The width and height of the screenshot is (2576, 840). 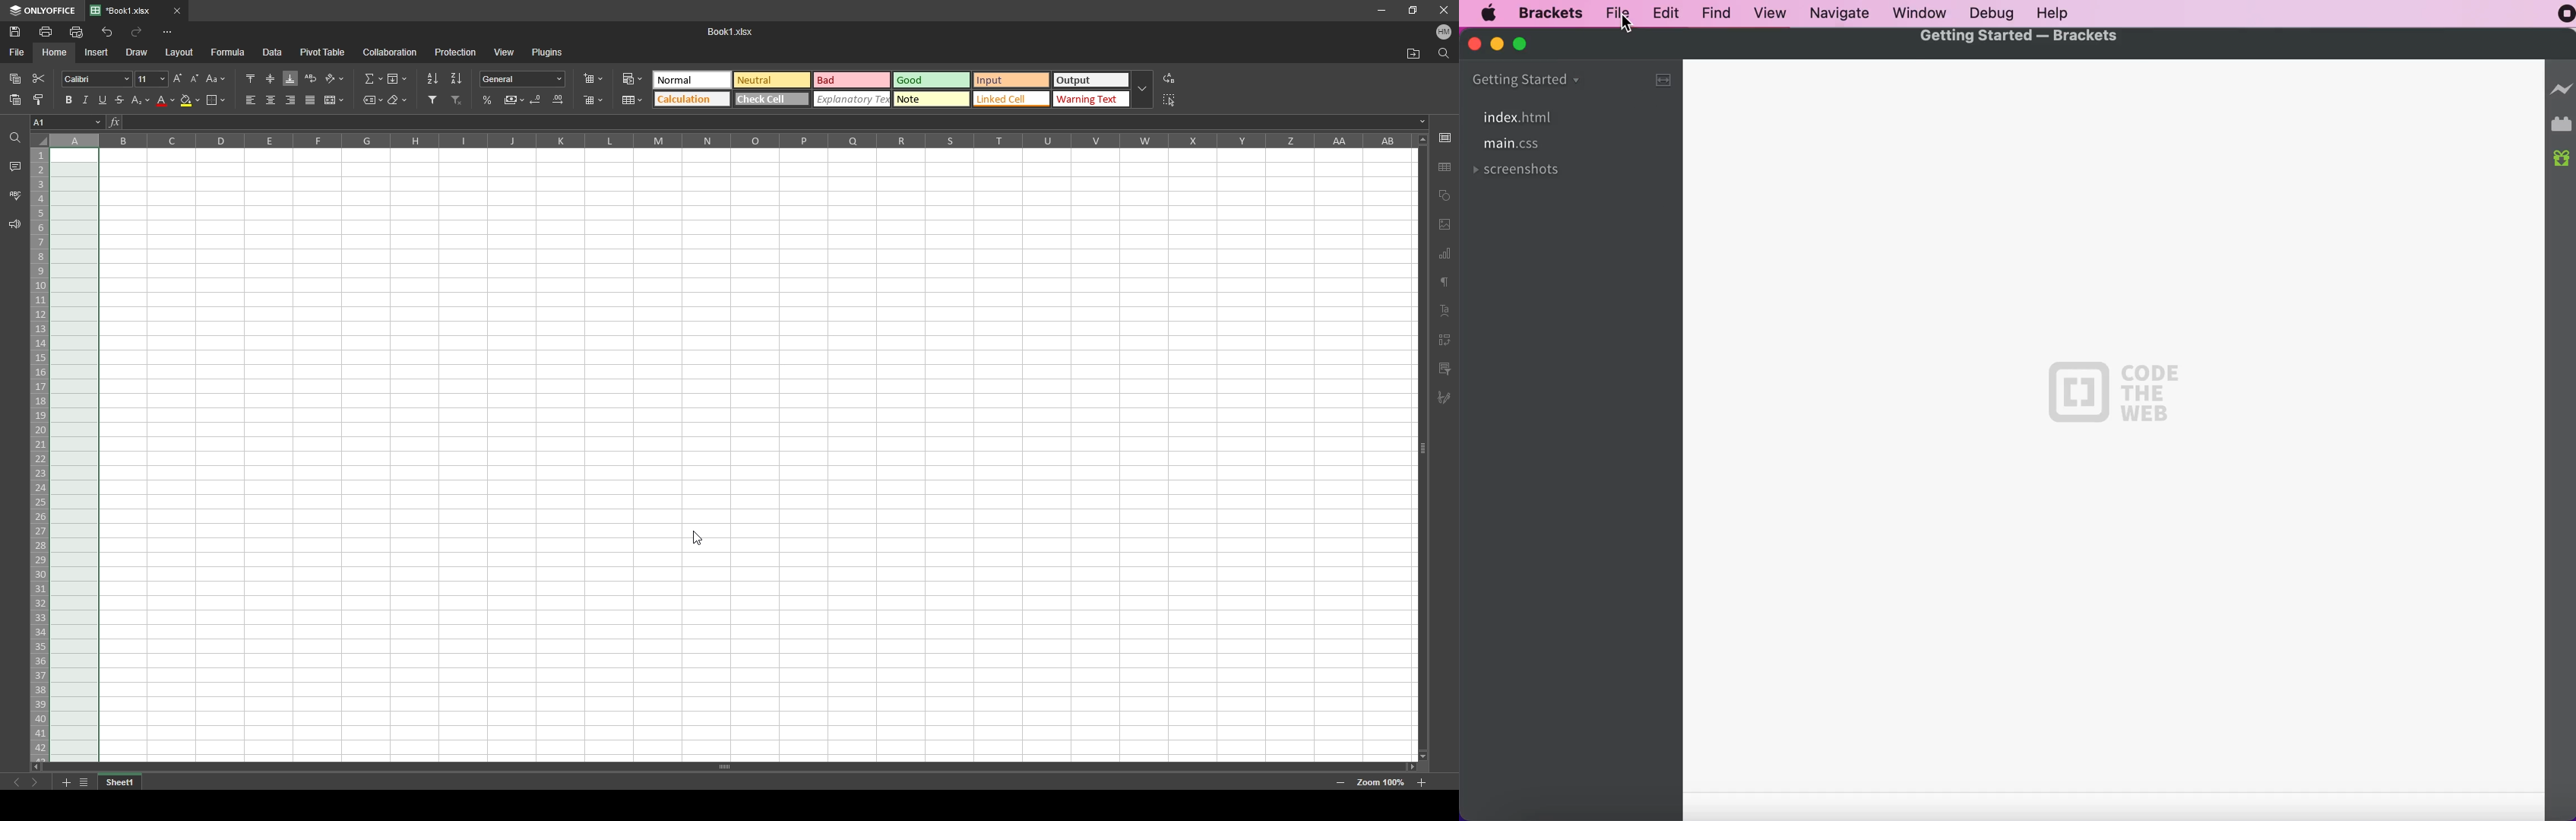 I want to click on scroll bar, so click(x=1422, y=447).